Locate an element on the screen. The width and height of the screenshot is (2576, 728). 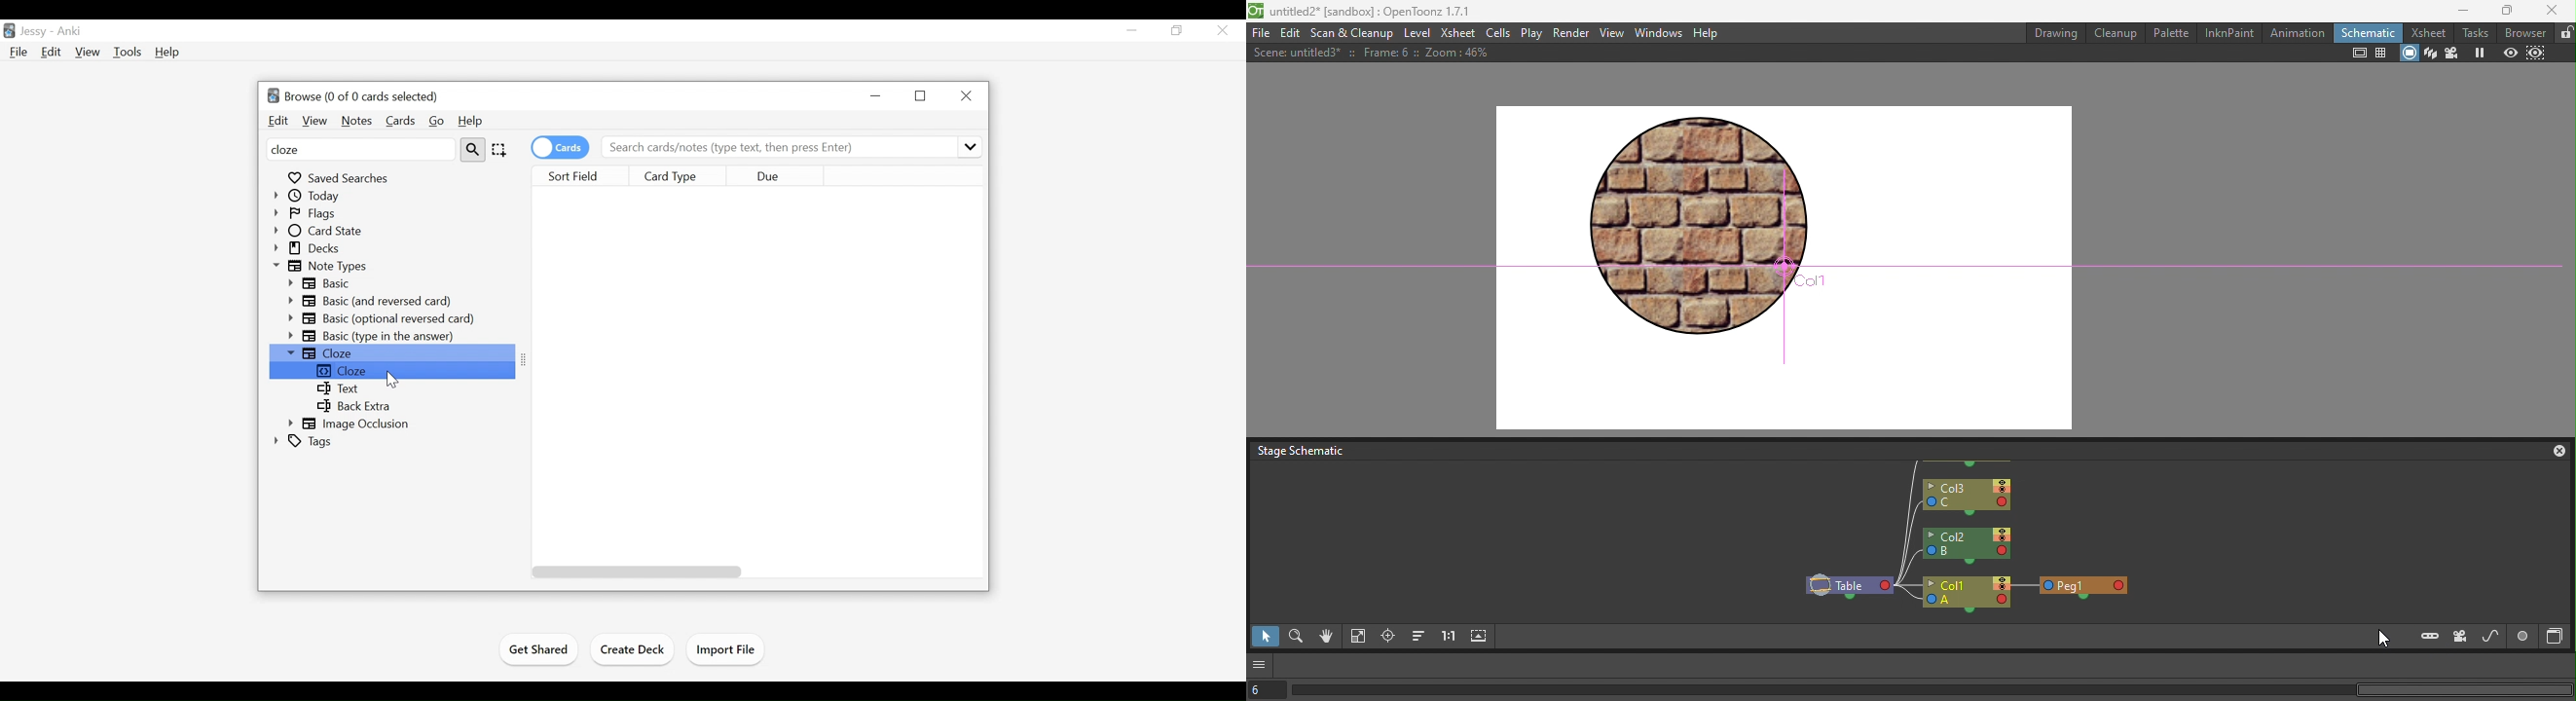
Card State is located at coordinates (326, 231).